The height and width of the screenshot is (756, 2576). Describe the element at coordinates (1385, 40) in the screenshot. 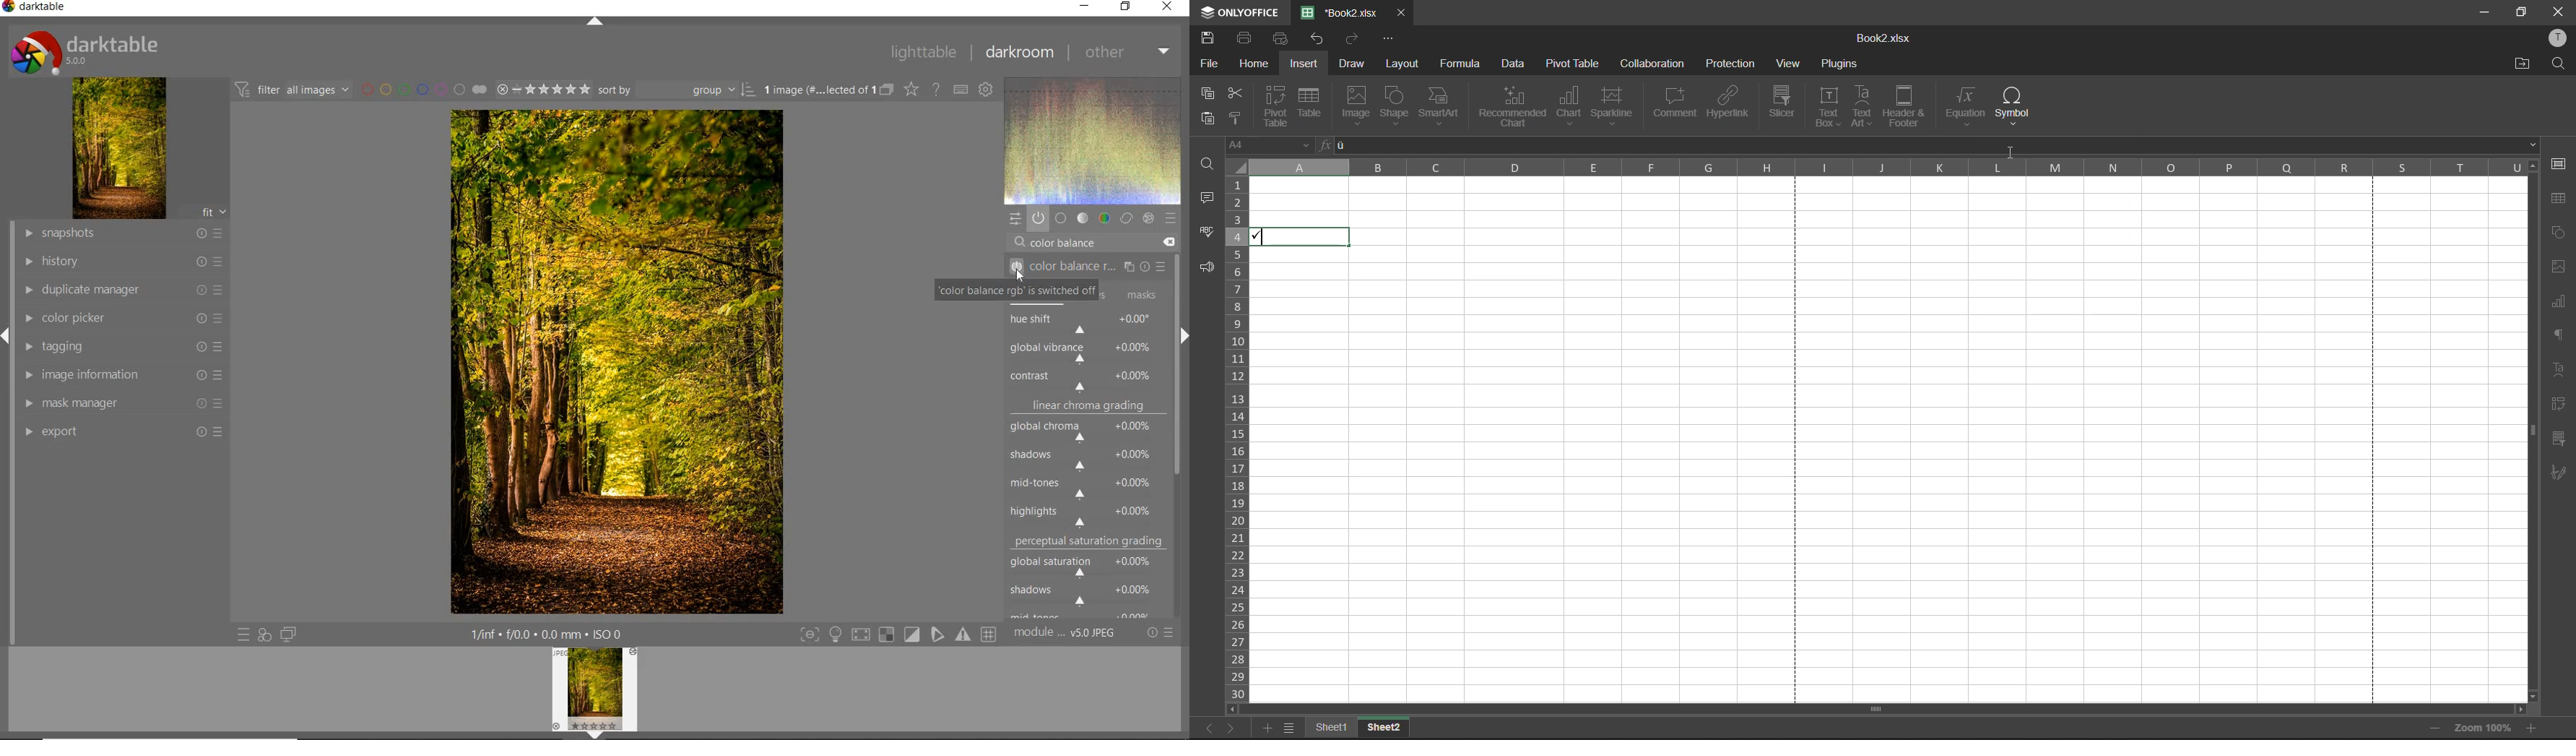

I see `customize quick access toolbar` at that location.